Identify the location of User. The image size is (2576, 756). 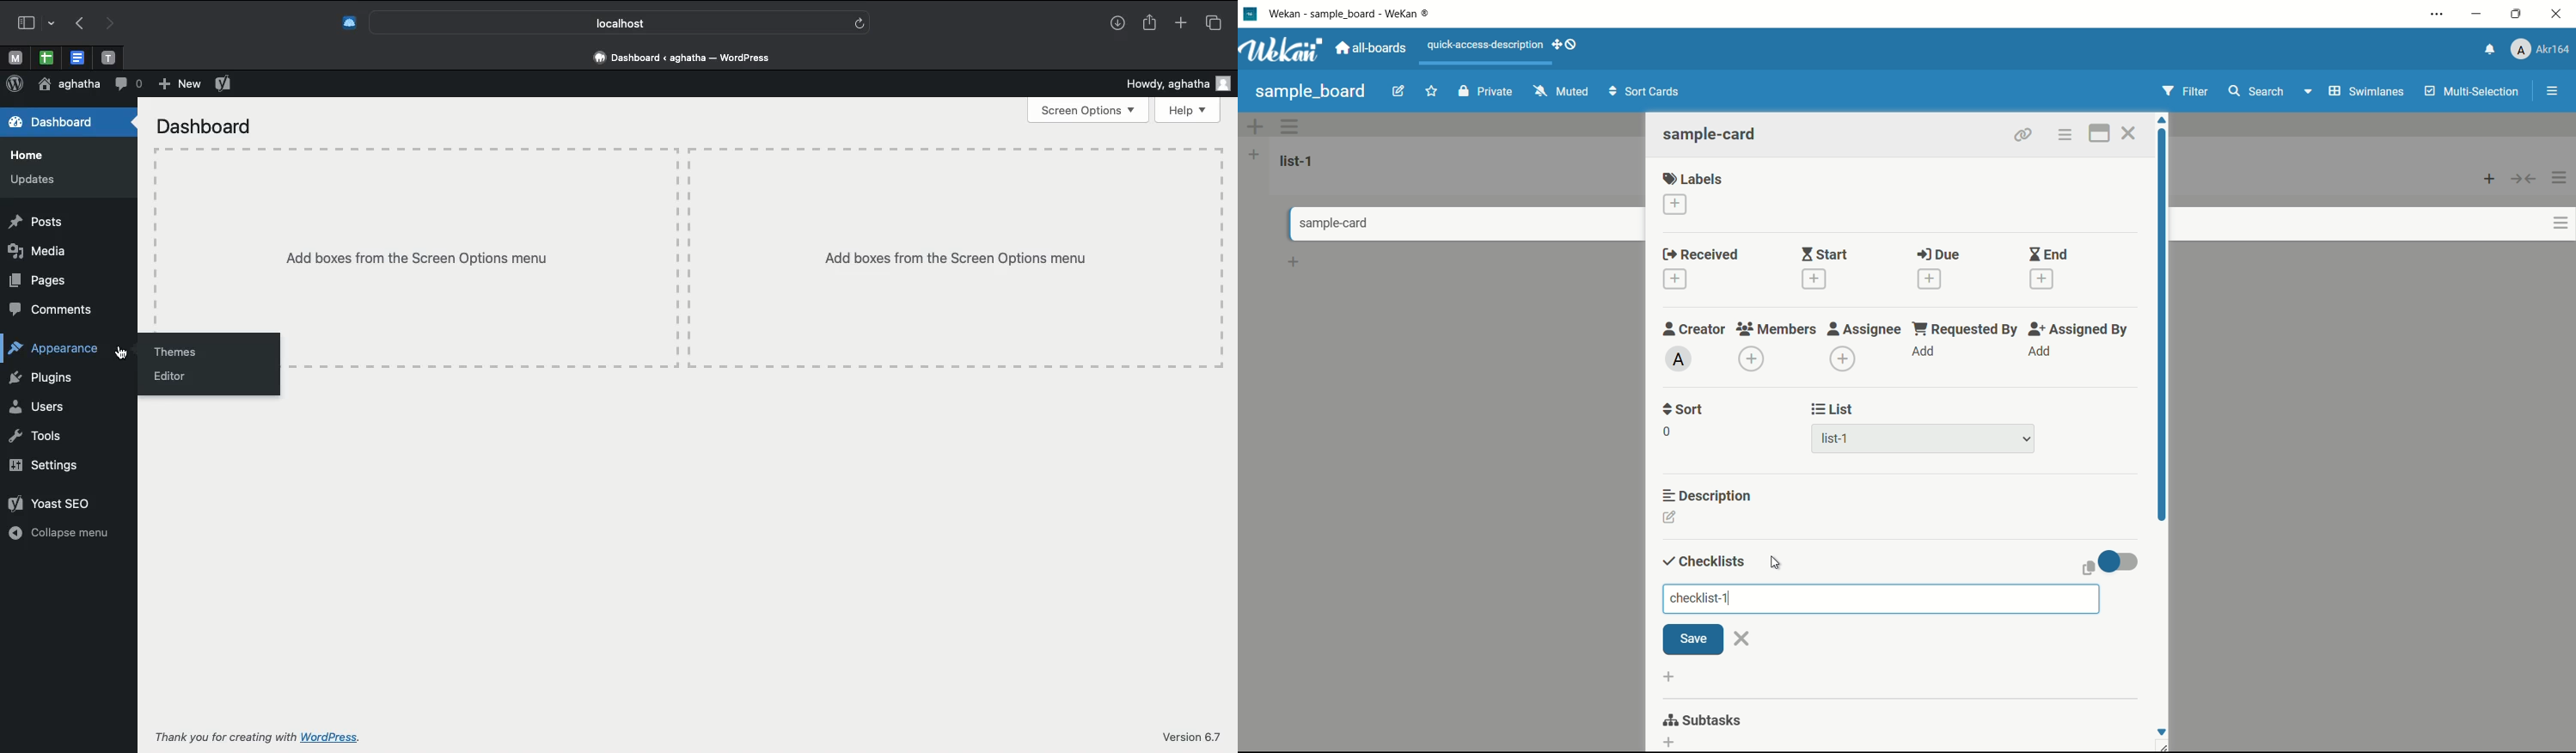
(66, 85).